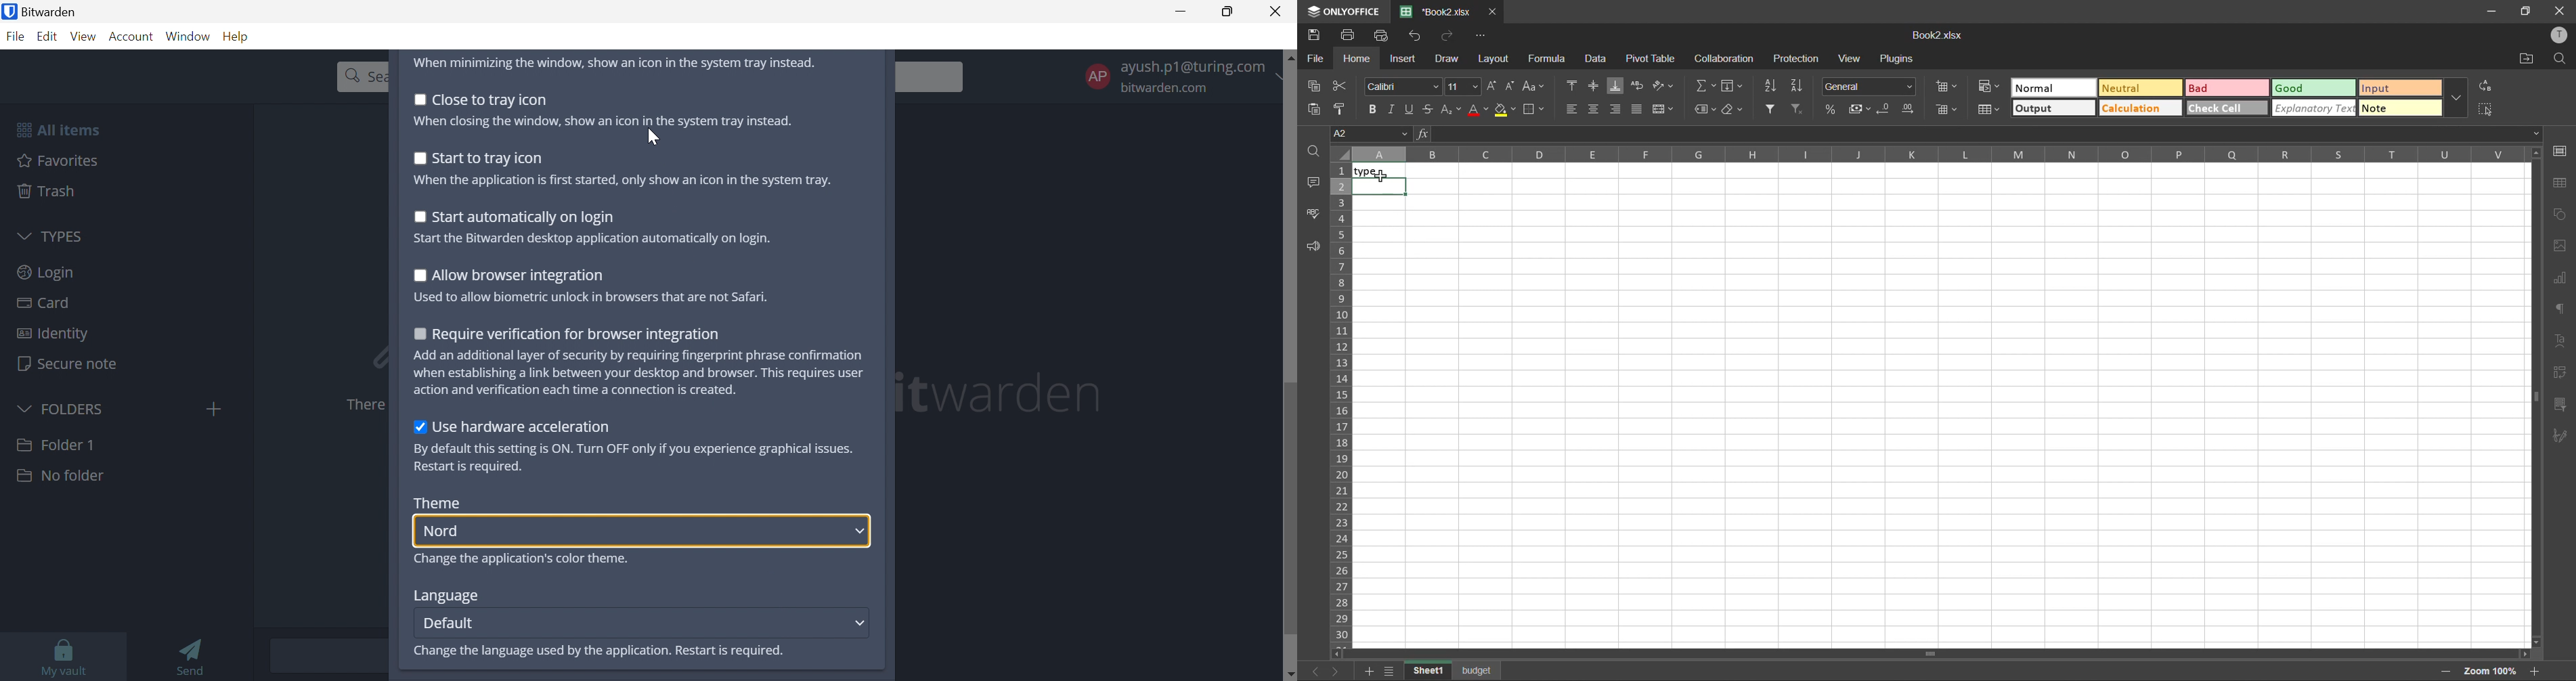 The width and height of the screenshot is (2576, 700). Describe the element at coordinates (1600, 60) in the screenshot. I see `data` at that location.